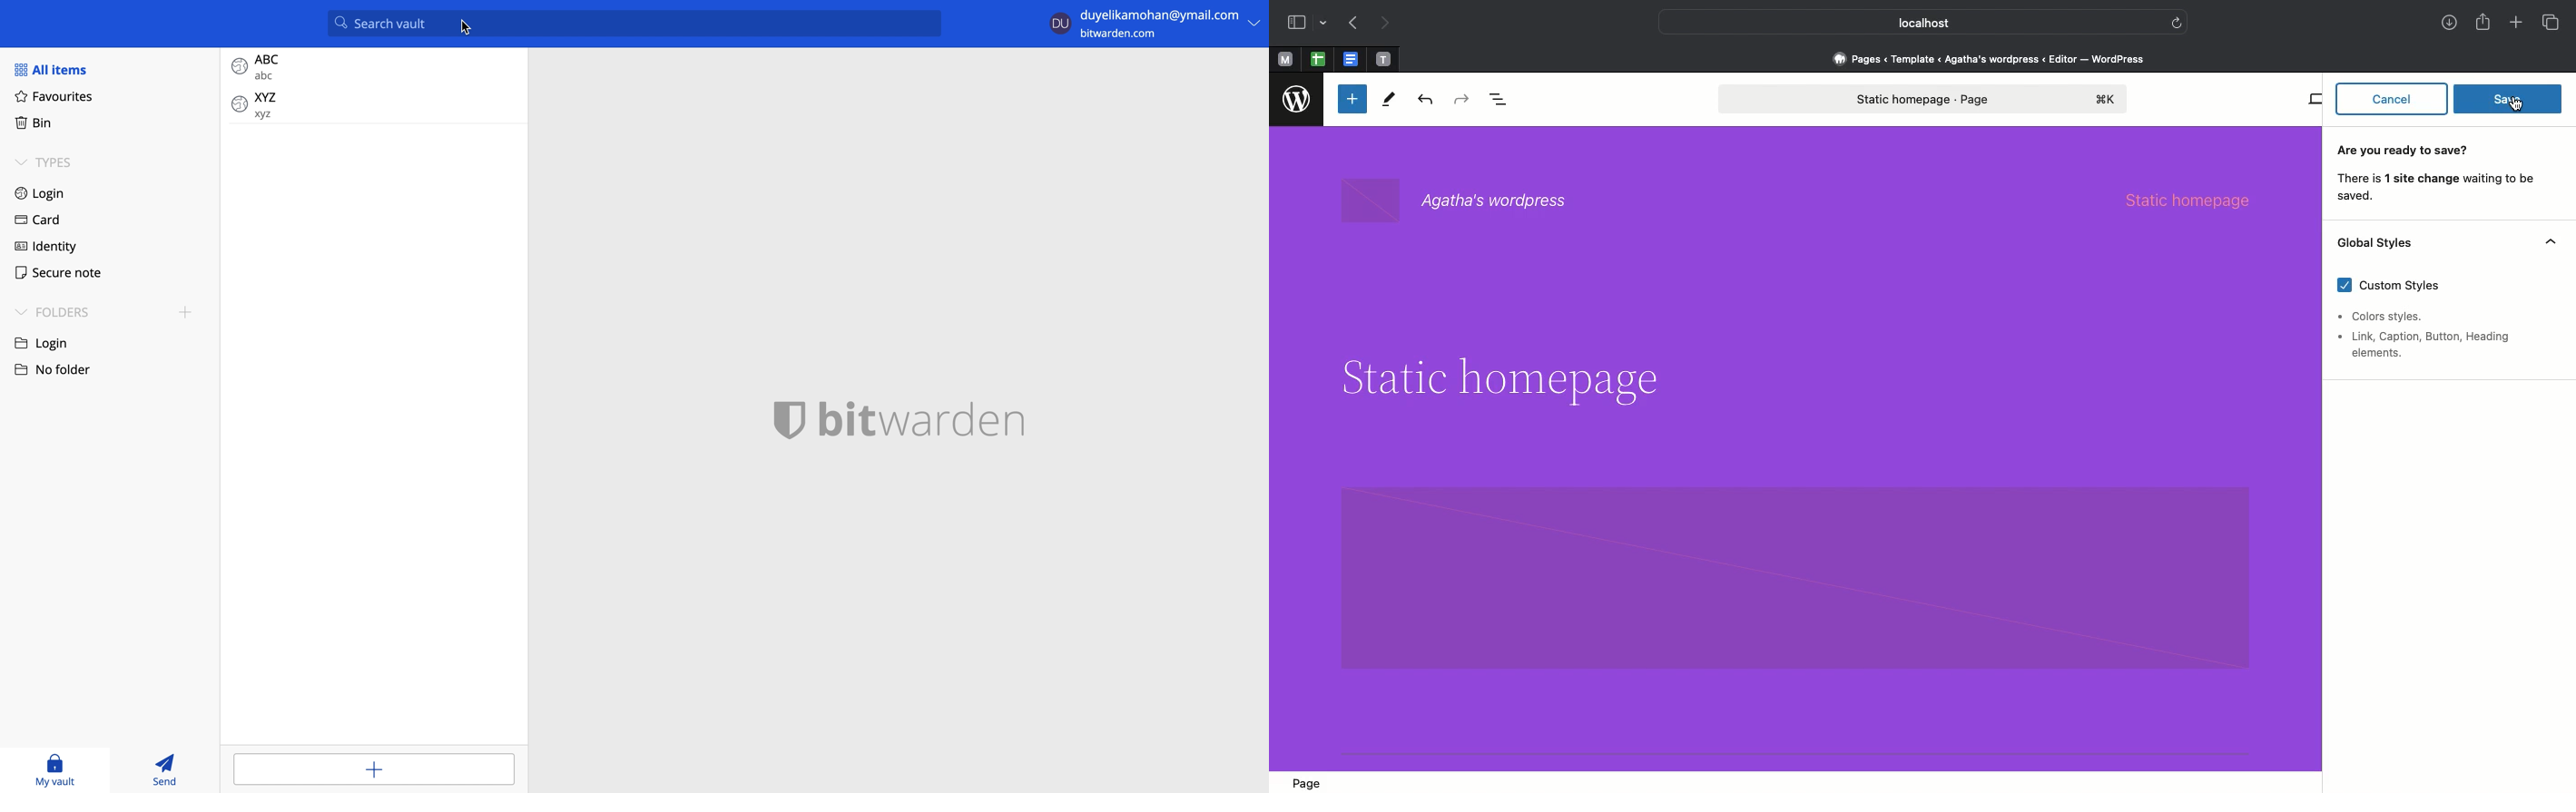  Describe the element at coordinates (2384, 317) in the screenshot. I see `Color styles` at that location.